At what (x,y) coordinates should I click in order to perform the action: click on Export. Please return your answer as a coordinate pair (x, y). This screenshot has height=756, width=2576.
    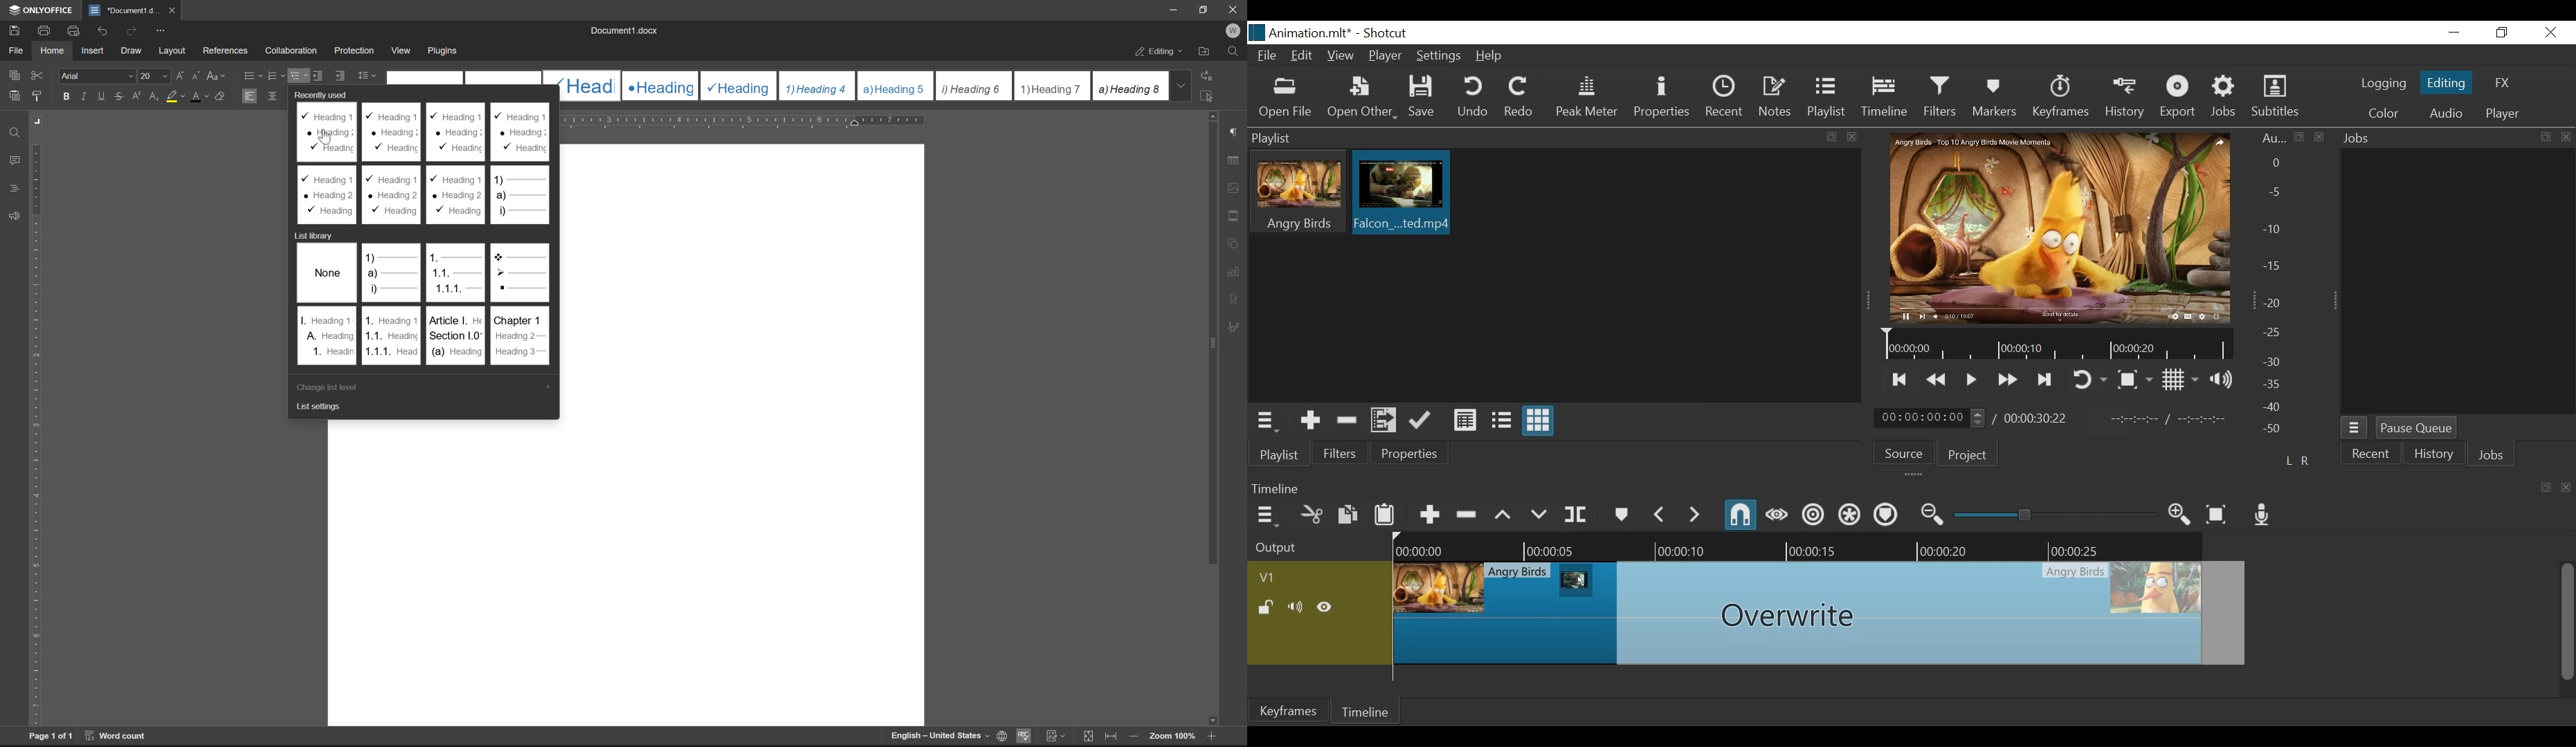
    Looking at the image, I should click on (2178, 98).